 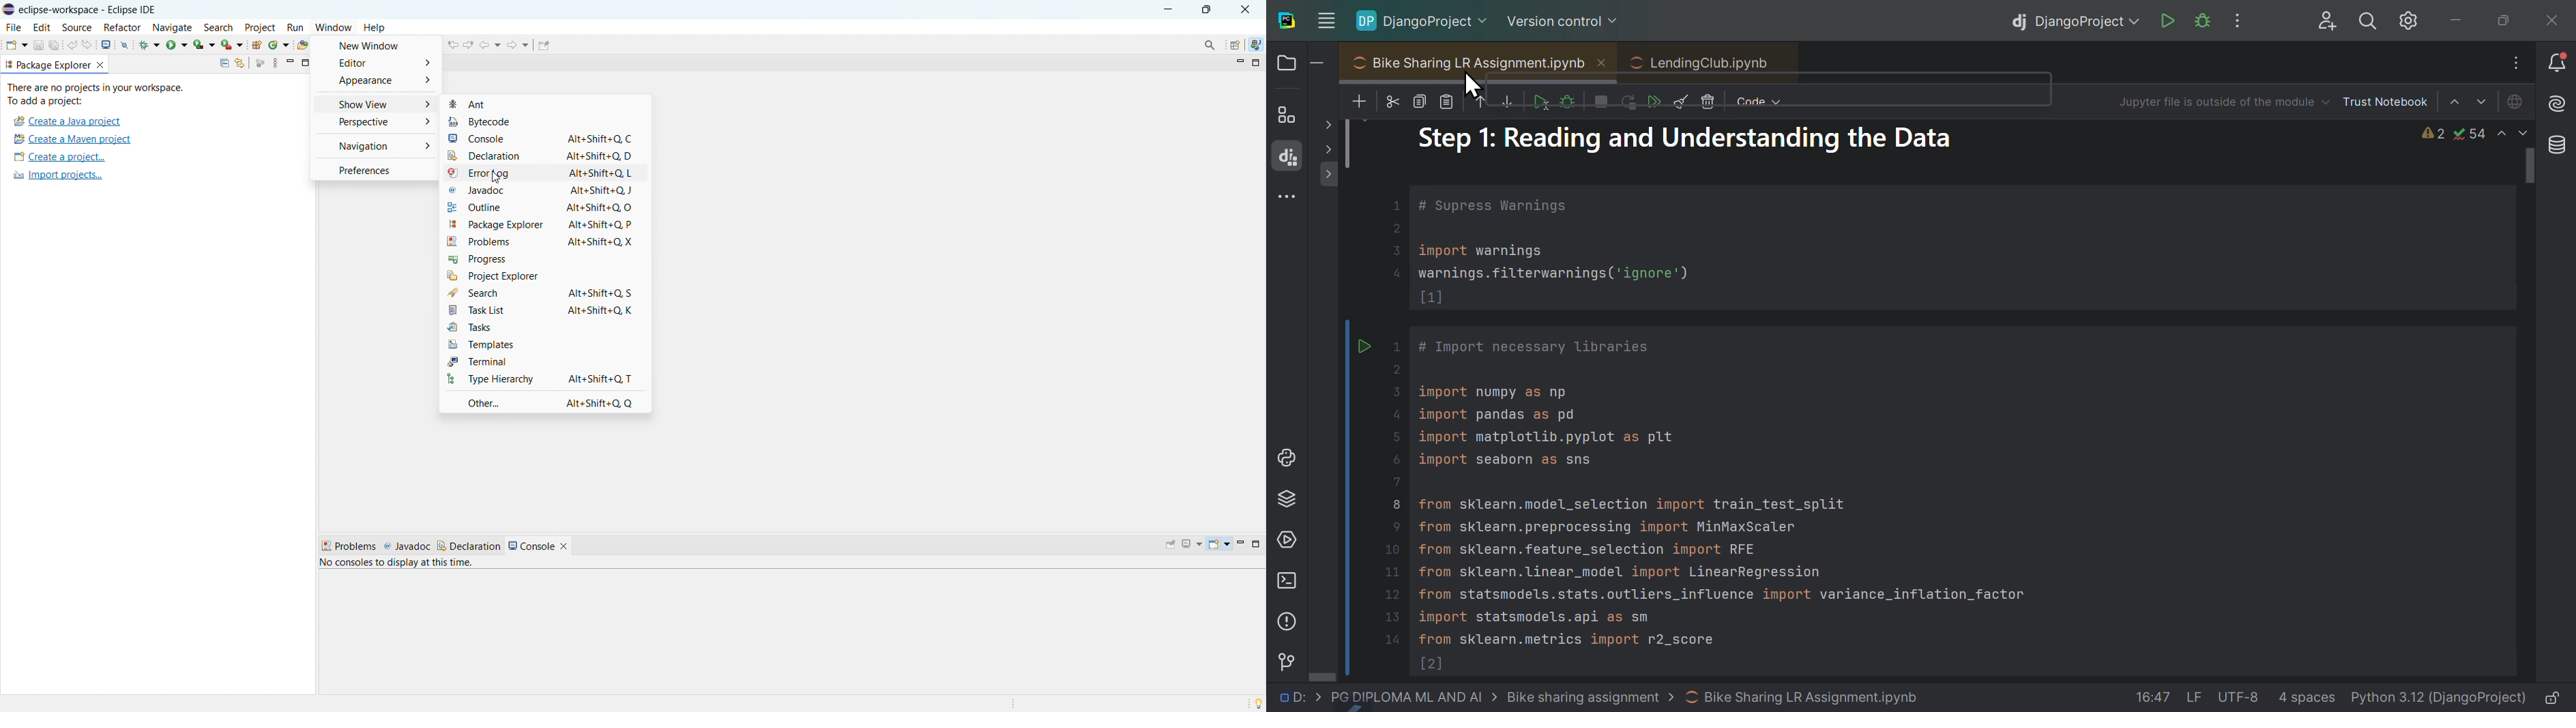 What do you see at coordinates (540, 259) in the screenshot?
I see `Progress` at bounding box center [540, 259].